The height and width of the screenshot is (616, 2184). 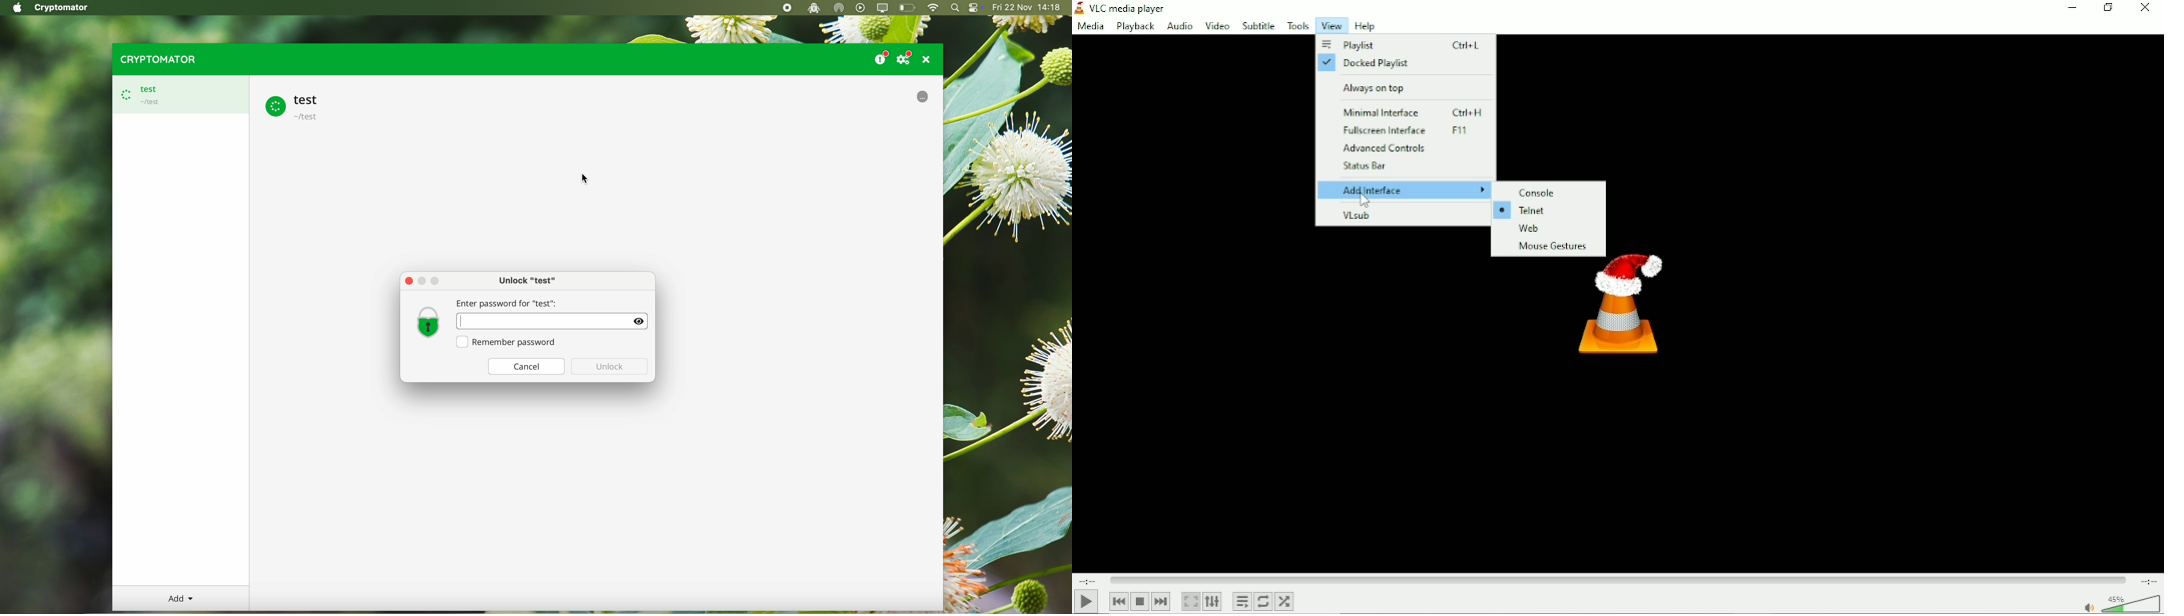 I want to click on Apple icon, so click(x=15, y=7).